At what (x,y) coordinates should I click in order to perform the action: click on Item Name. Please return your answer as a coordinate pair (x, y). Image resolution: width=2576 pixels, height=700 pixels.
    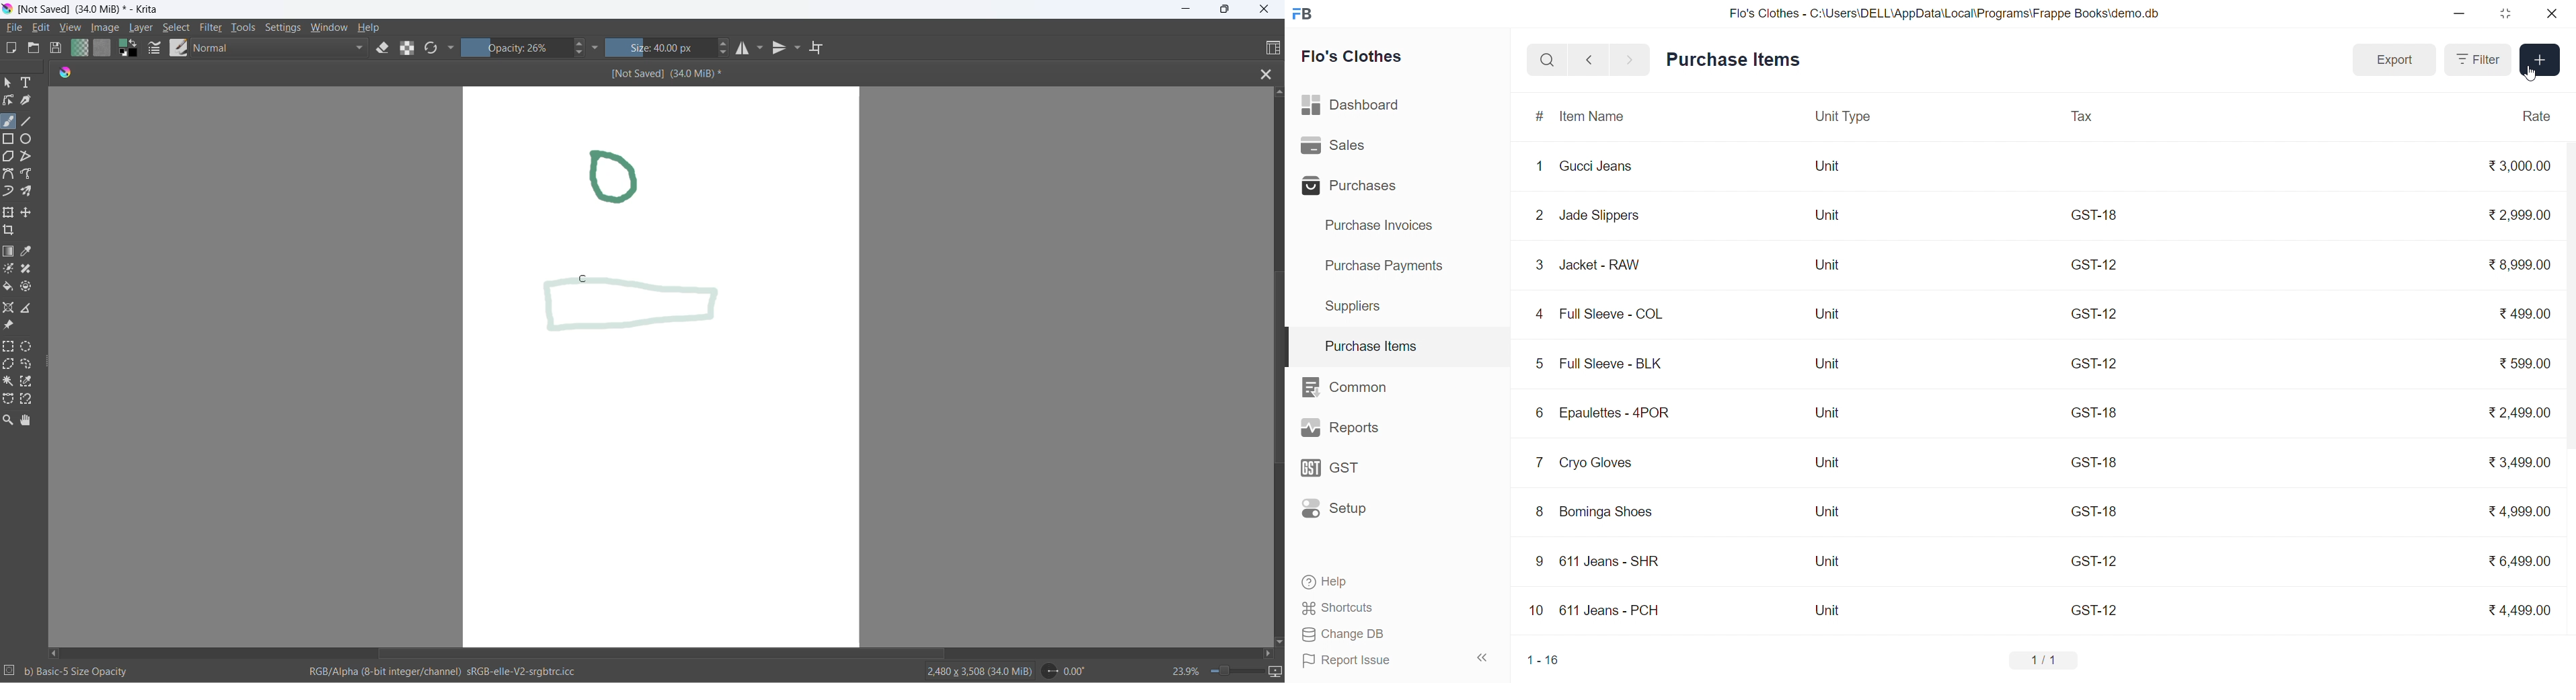
    Looking at the image, I should click on (1599, 116).